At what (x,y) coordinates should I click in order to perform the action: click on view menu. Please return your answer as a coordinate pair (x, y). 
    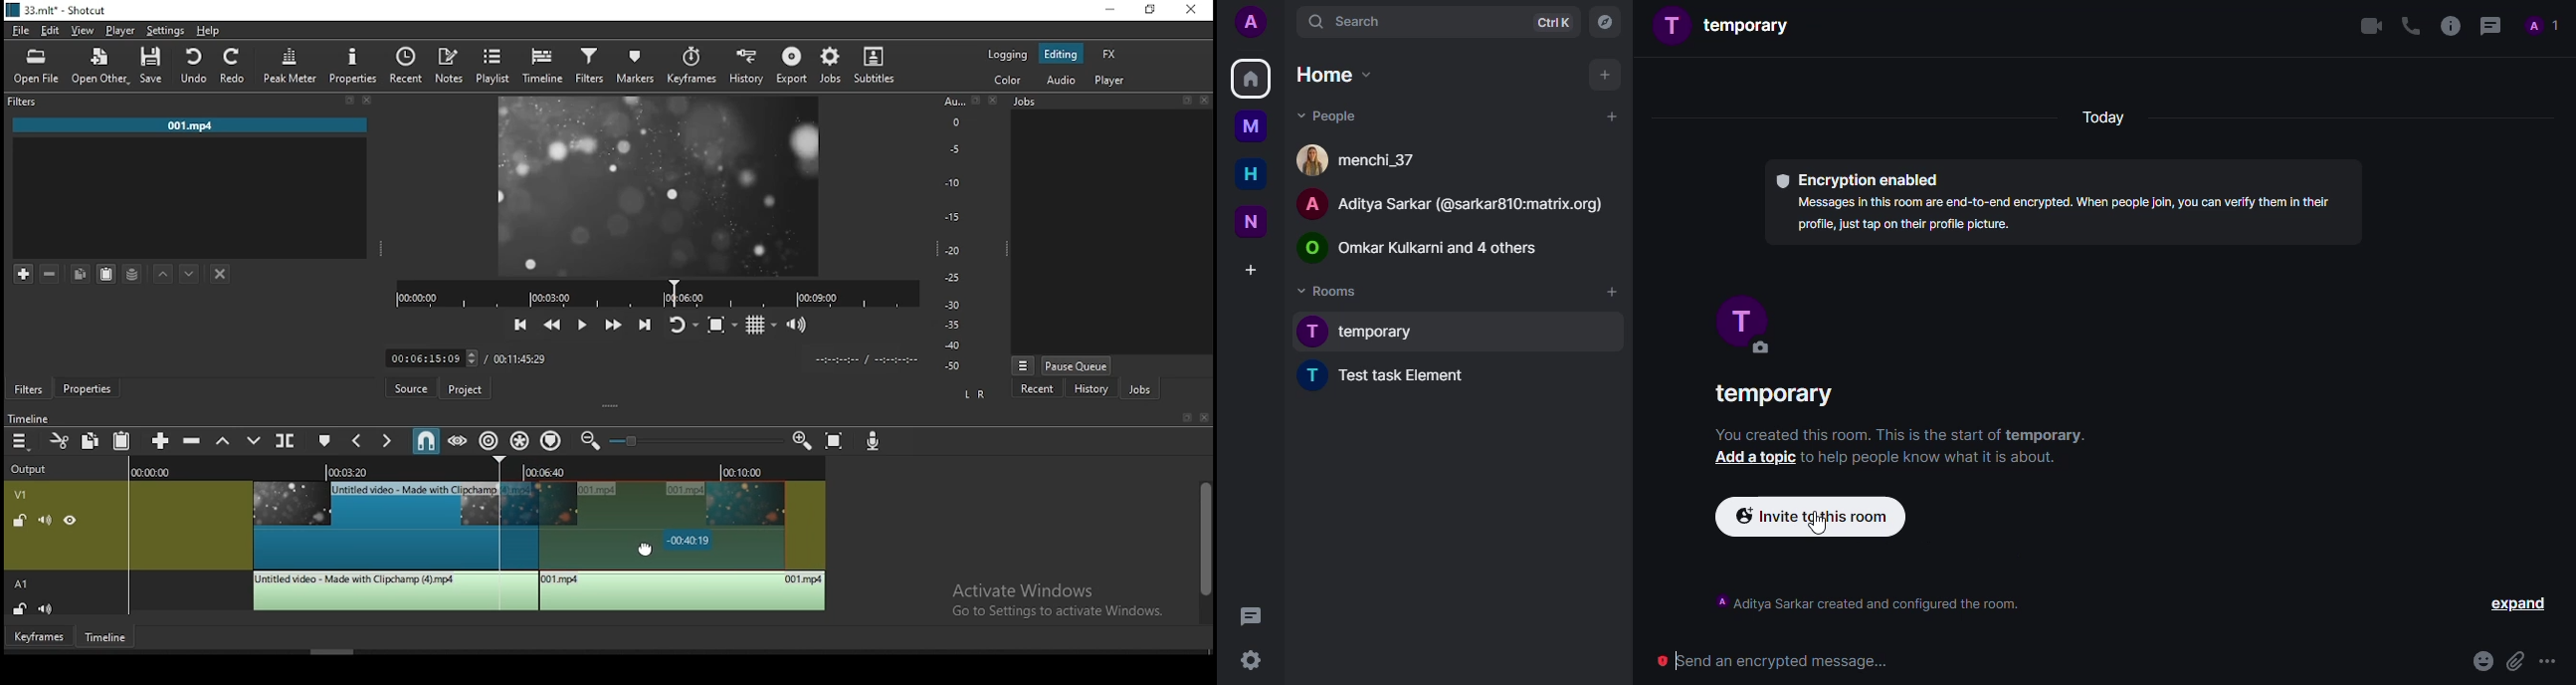
    Looking at the image, I should click on (1023, 362).